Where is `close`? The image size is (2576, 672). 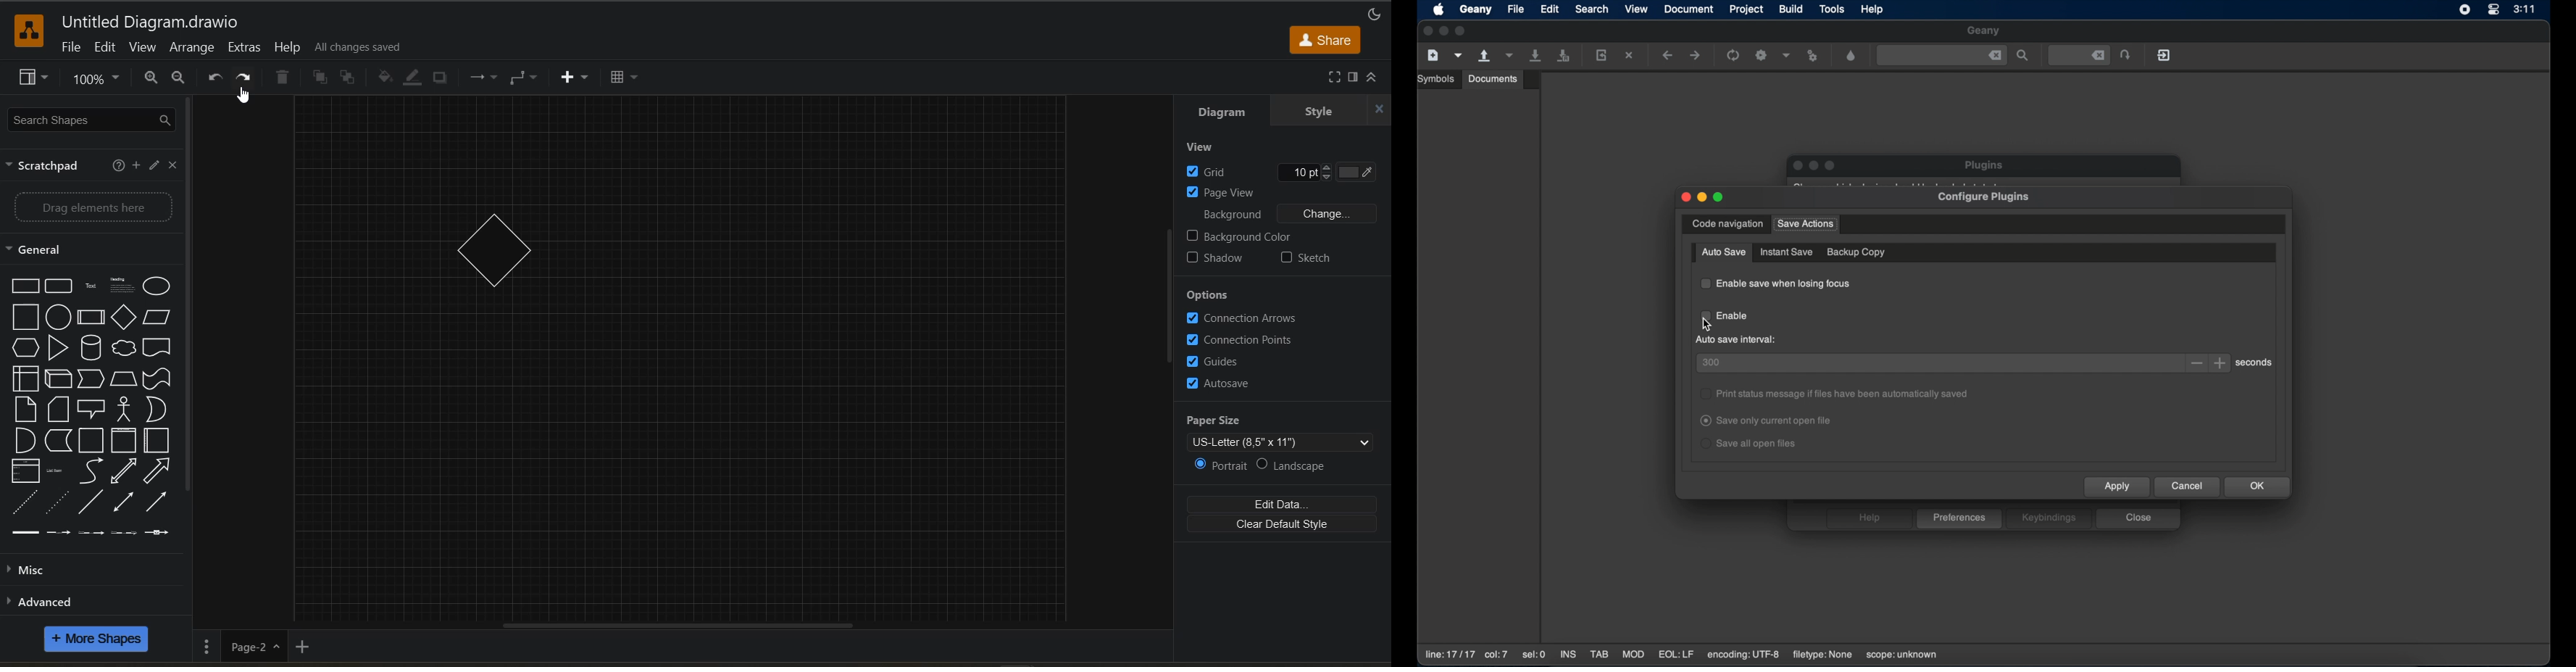 close is located at coordinates (1378, 109).